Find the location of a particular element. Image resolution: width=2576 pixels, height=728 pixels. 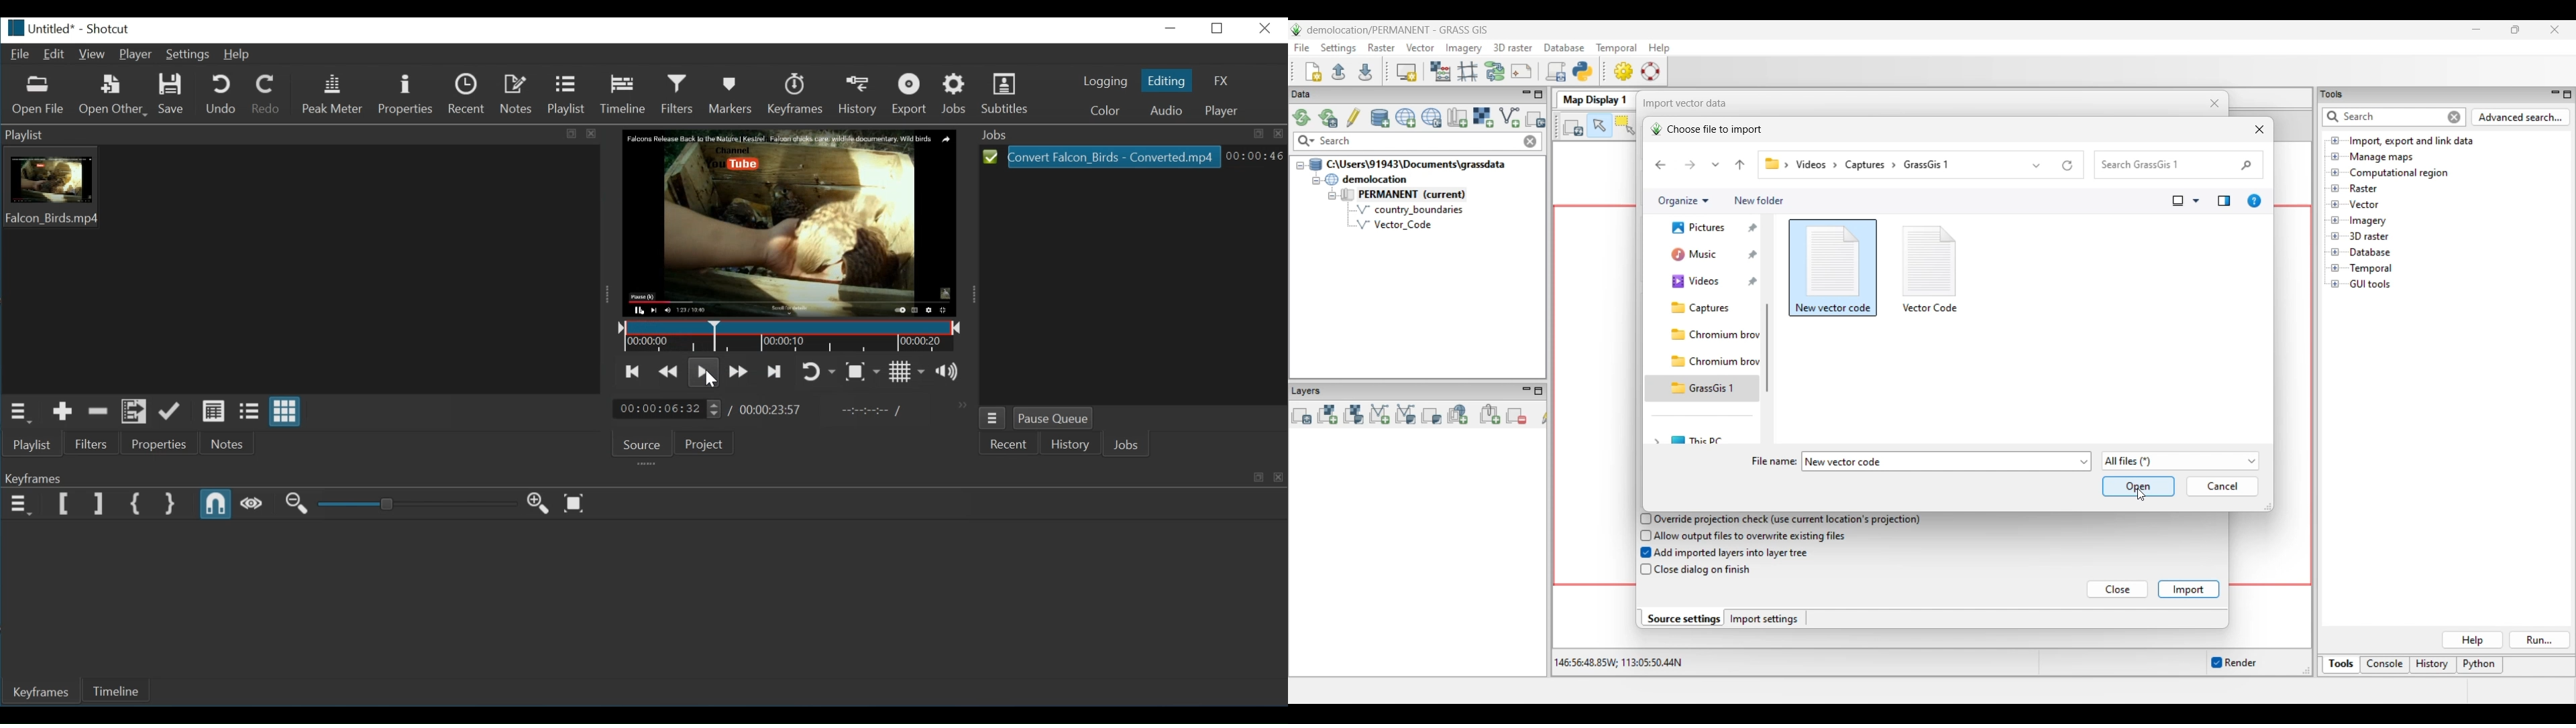

Notes is located at coordinates (225, 444).